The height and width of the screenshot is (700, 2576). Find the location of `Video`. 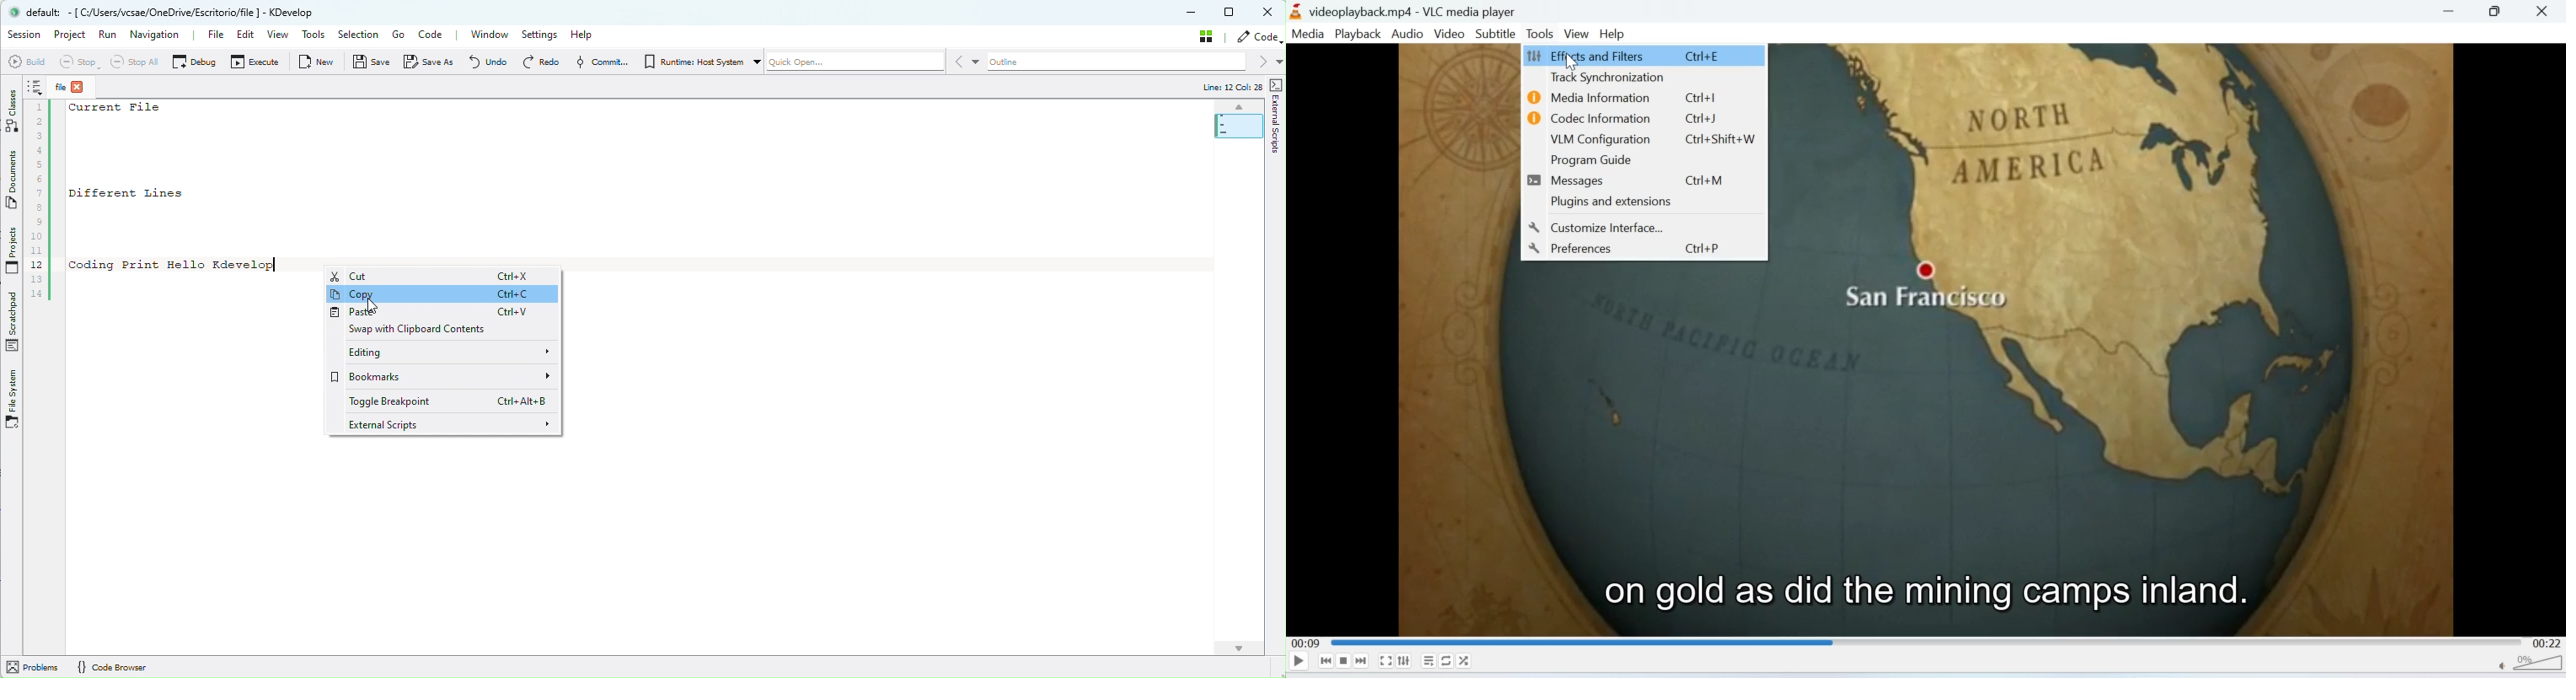

Video is located at coordinates (1447, 34).